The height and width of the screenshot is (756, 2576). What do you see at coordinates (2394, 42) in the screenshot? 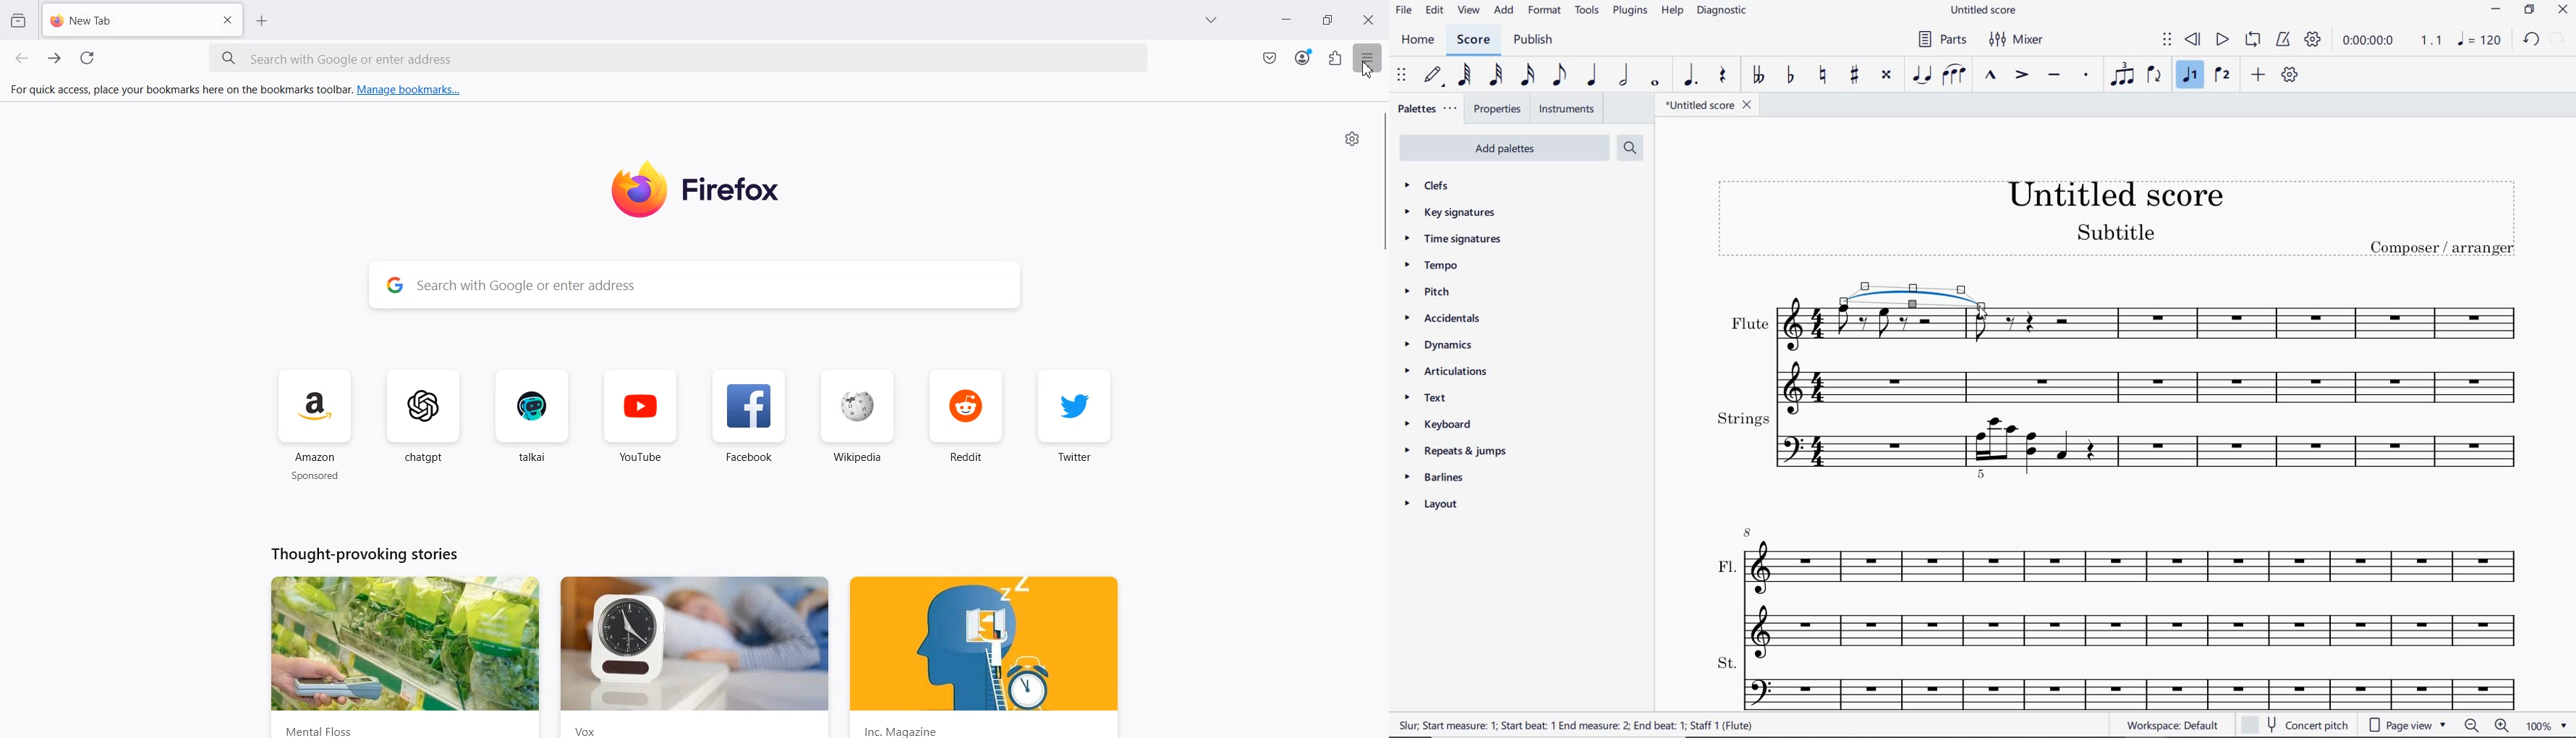
I see `PLAY TIME` at bounding box center [2394, 42].